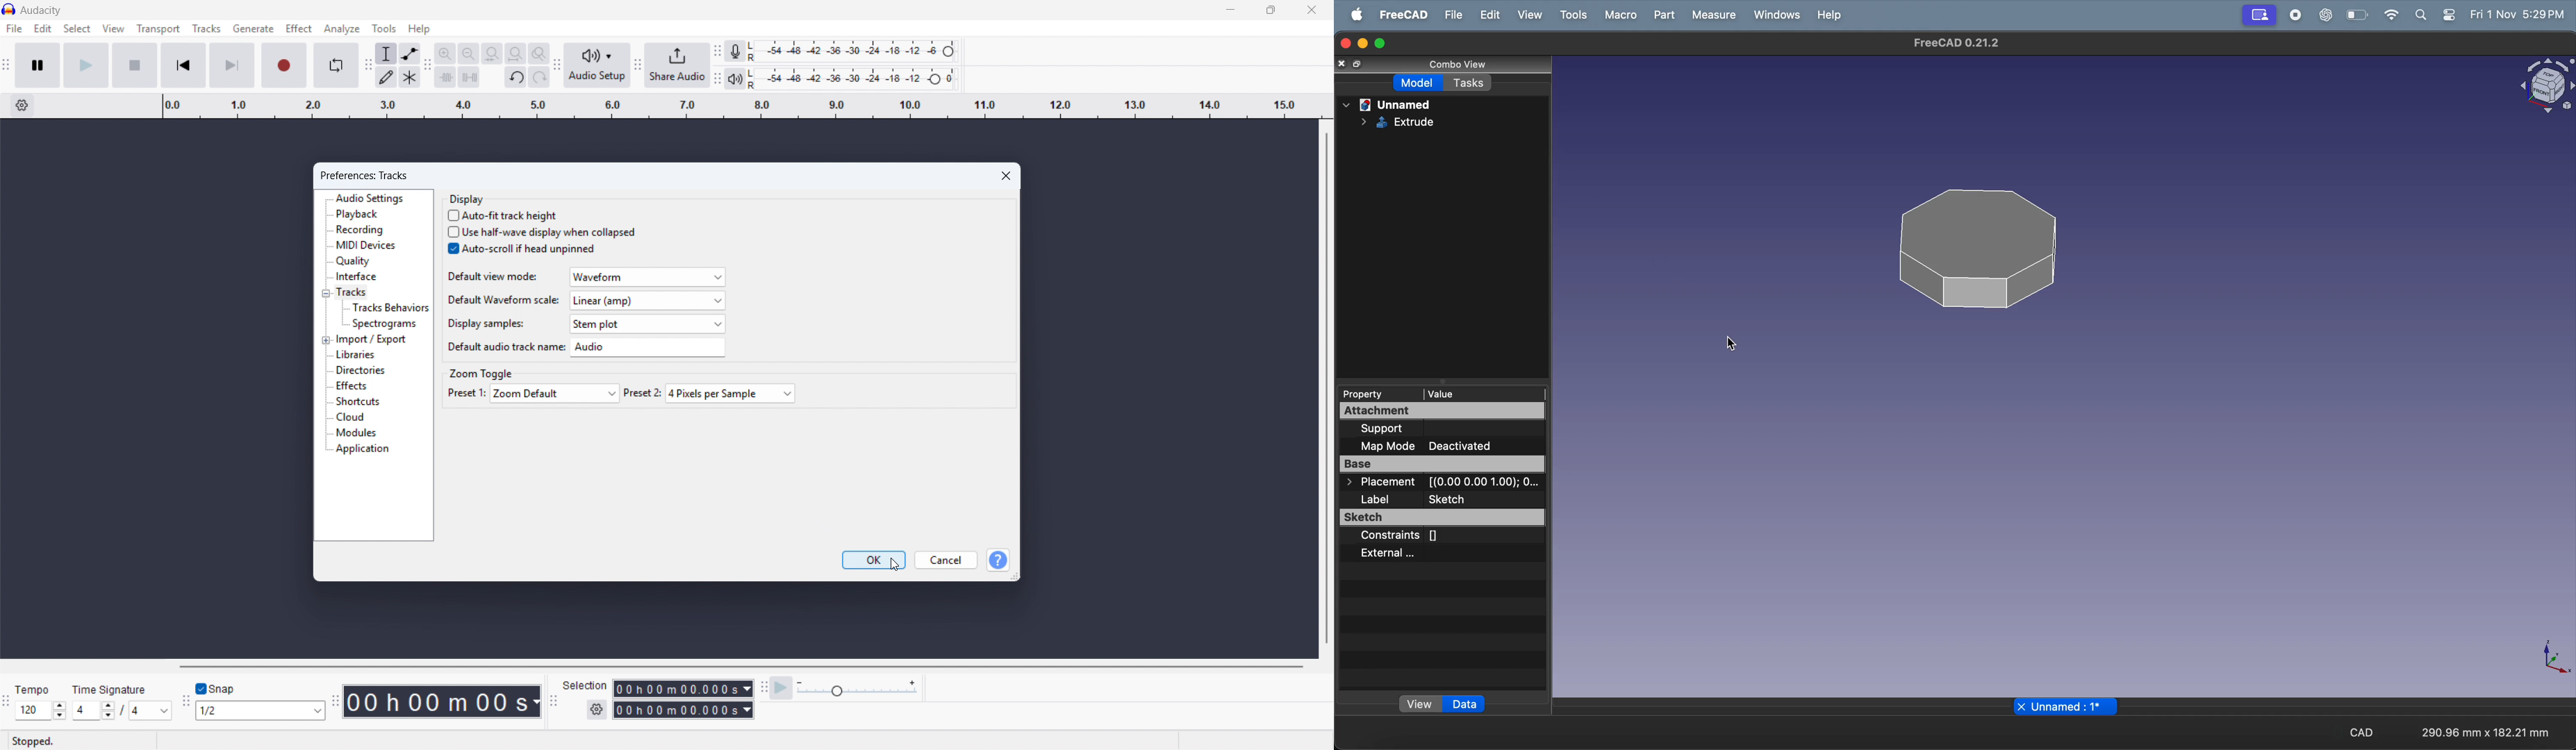 The width and height of the screenshot is (2576, 756). I want to click on help, so click(997, 560).